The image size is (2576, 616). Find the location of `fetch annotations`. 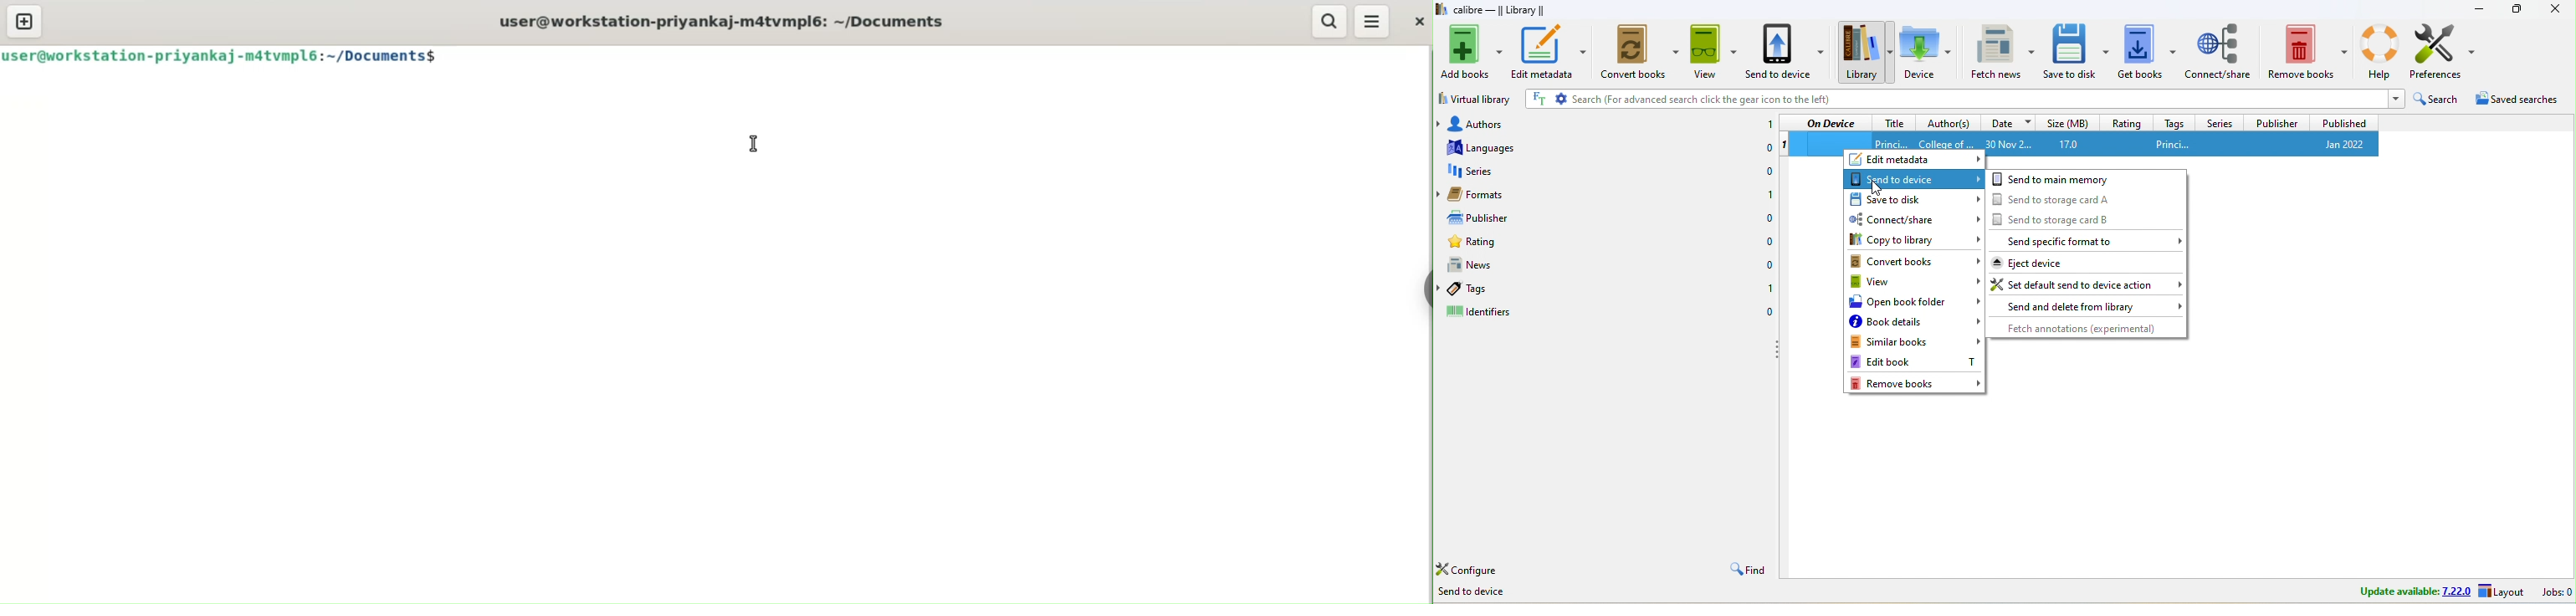

fetch annotations is located at coordinates (2087, 330).